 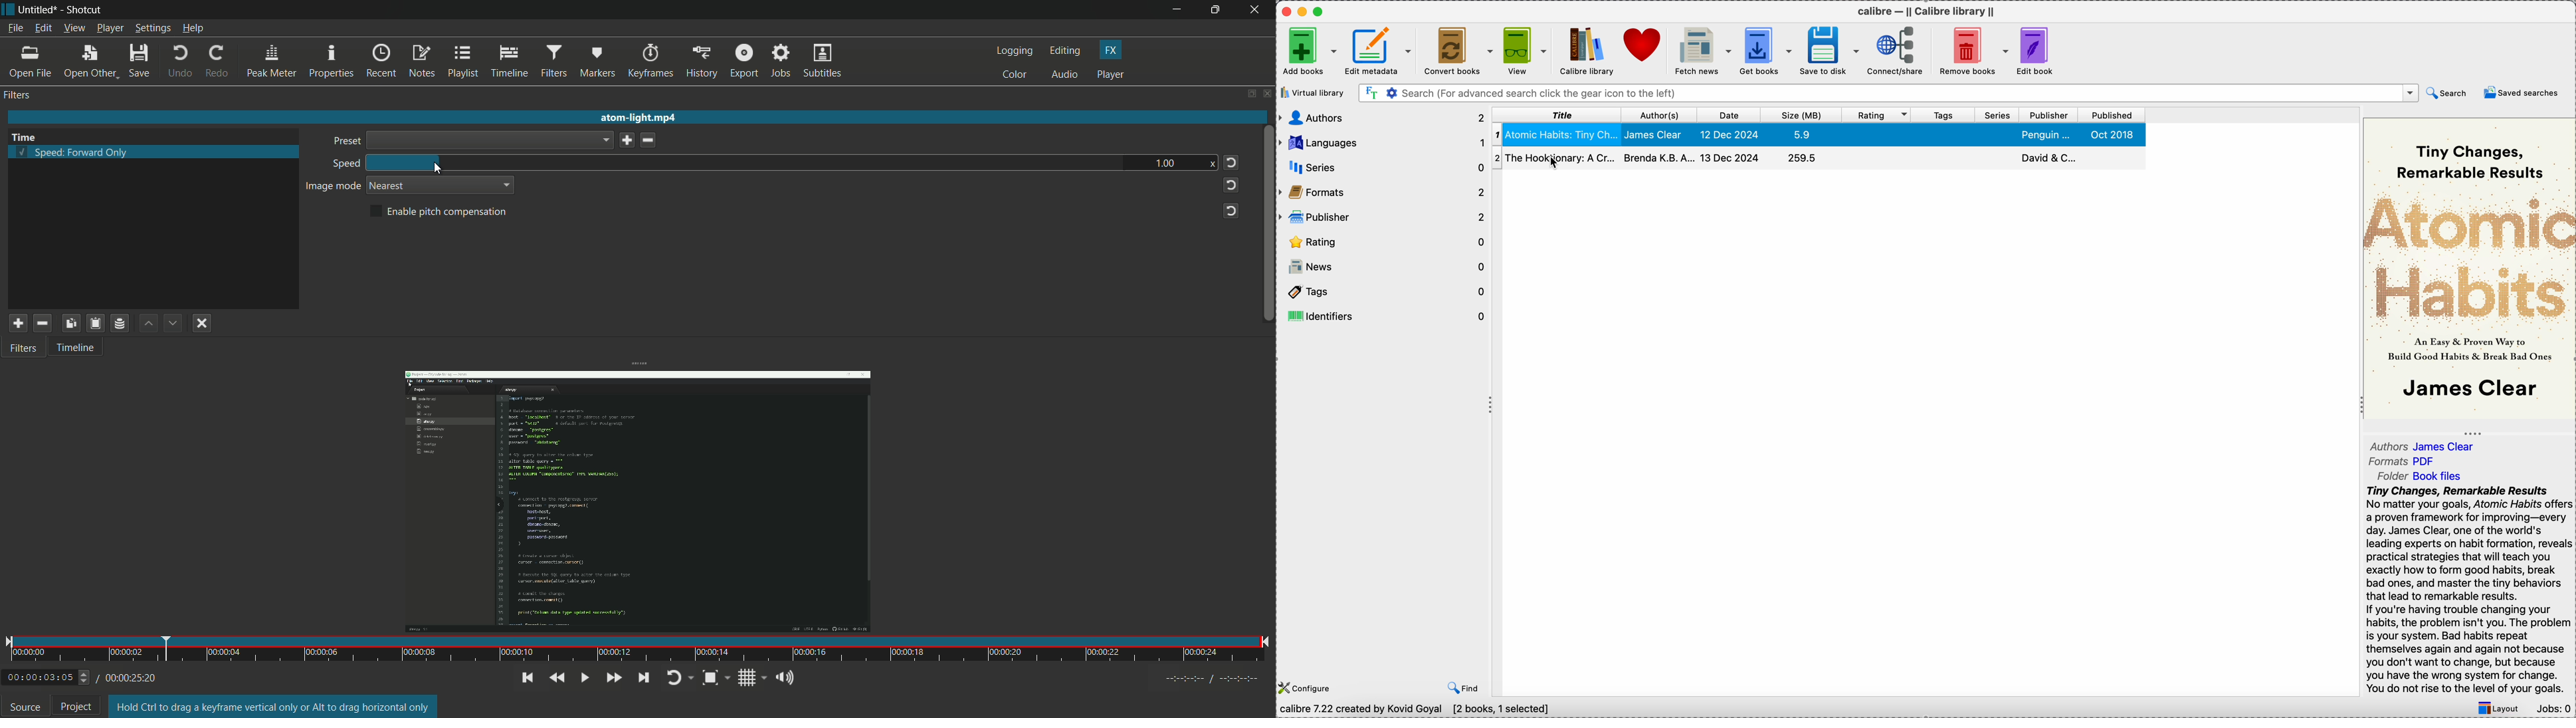 What do you see at coordinates (1268, 223) in the screenshot?
I see `vertical scroll bar` at bounding box center [1268, 223].